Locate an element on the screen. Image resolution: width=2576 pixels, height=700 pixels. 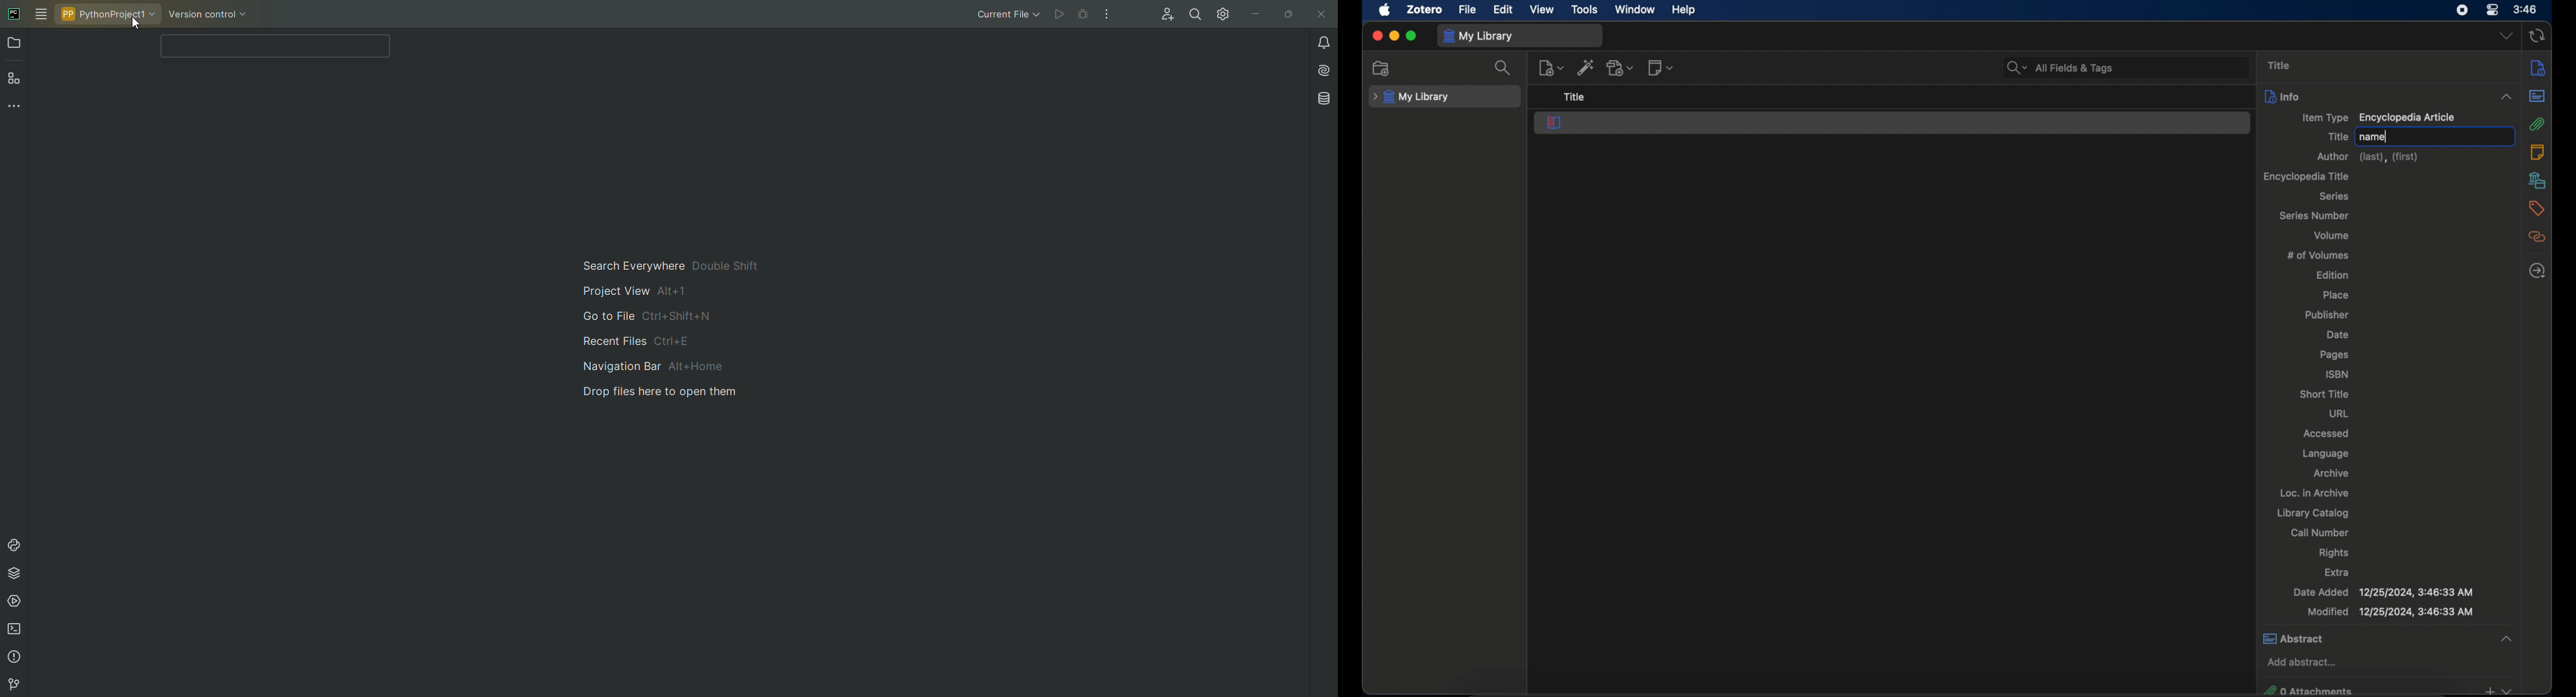
pages is located at coordinates (2336, 355).